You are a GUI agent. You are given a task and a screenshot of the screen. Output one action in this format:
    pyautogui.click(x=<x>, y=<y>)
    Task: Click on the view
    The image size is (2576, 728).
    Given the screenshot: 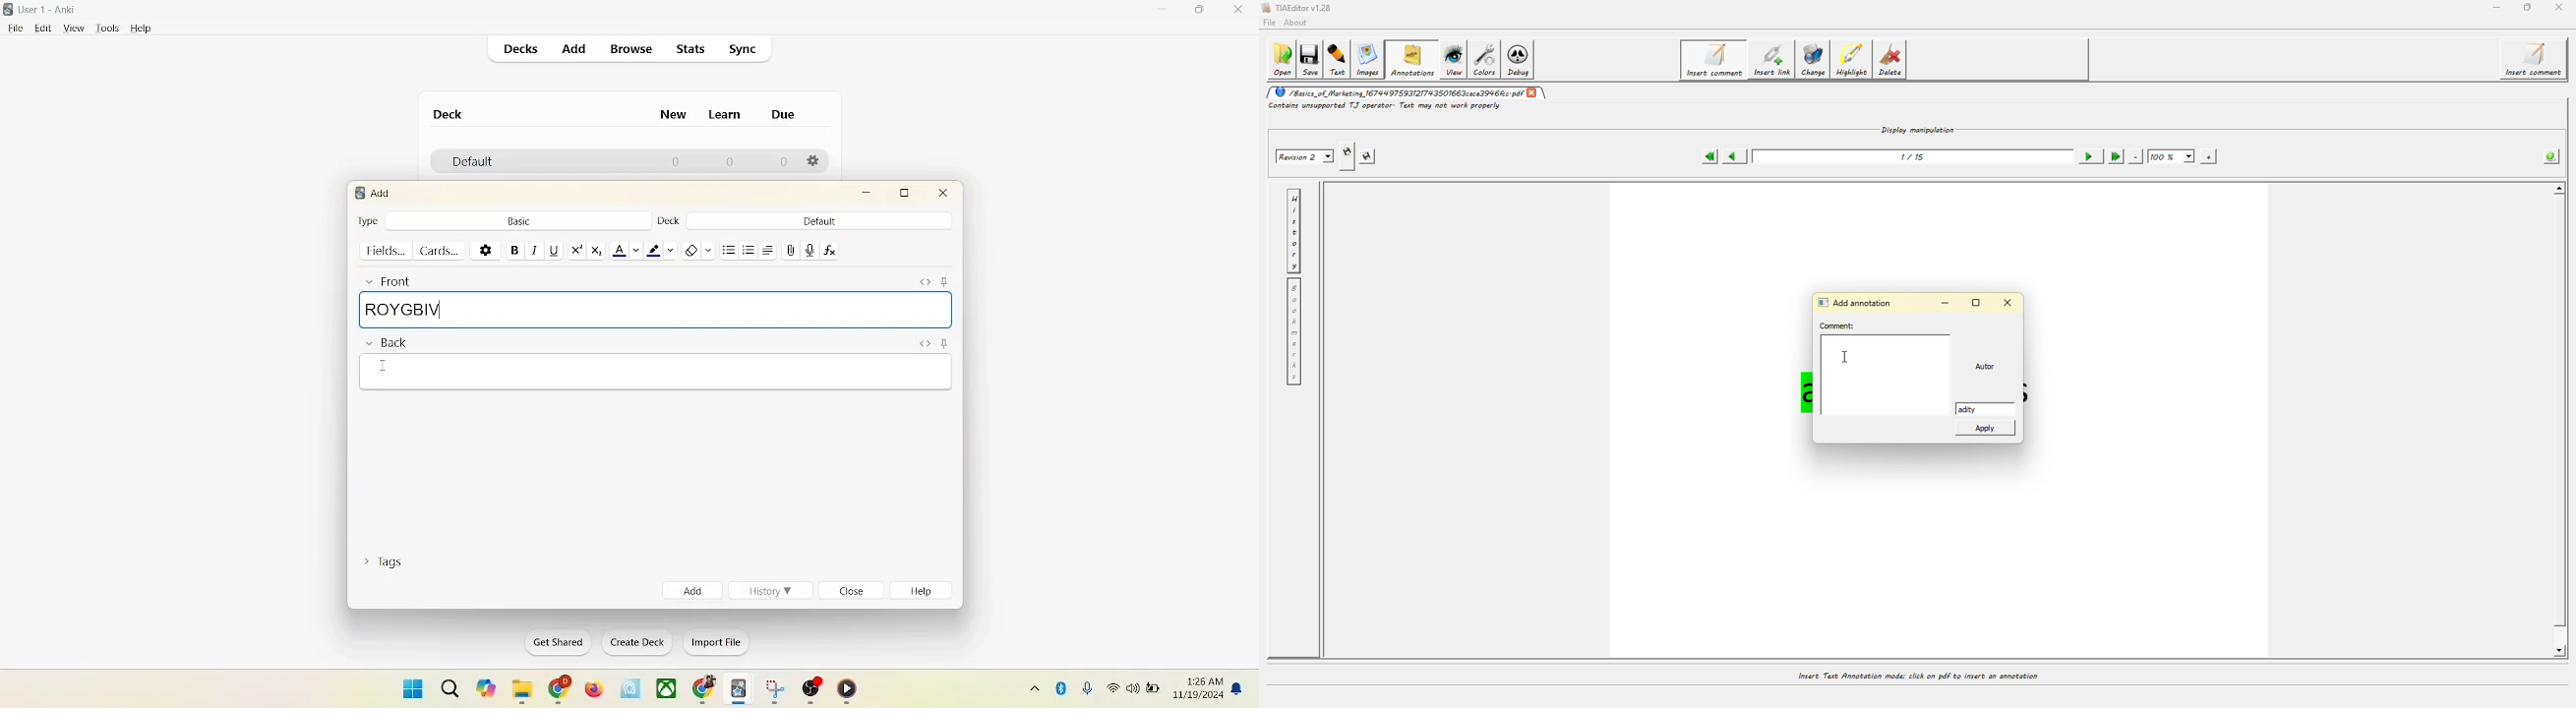 What is the action you would take?
    pyautogui.click(x=76, y=30)
    